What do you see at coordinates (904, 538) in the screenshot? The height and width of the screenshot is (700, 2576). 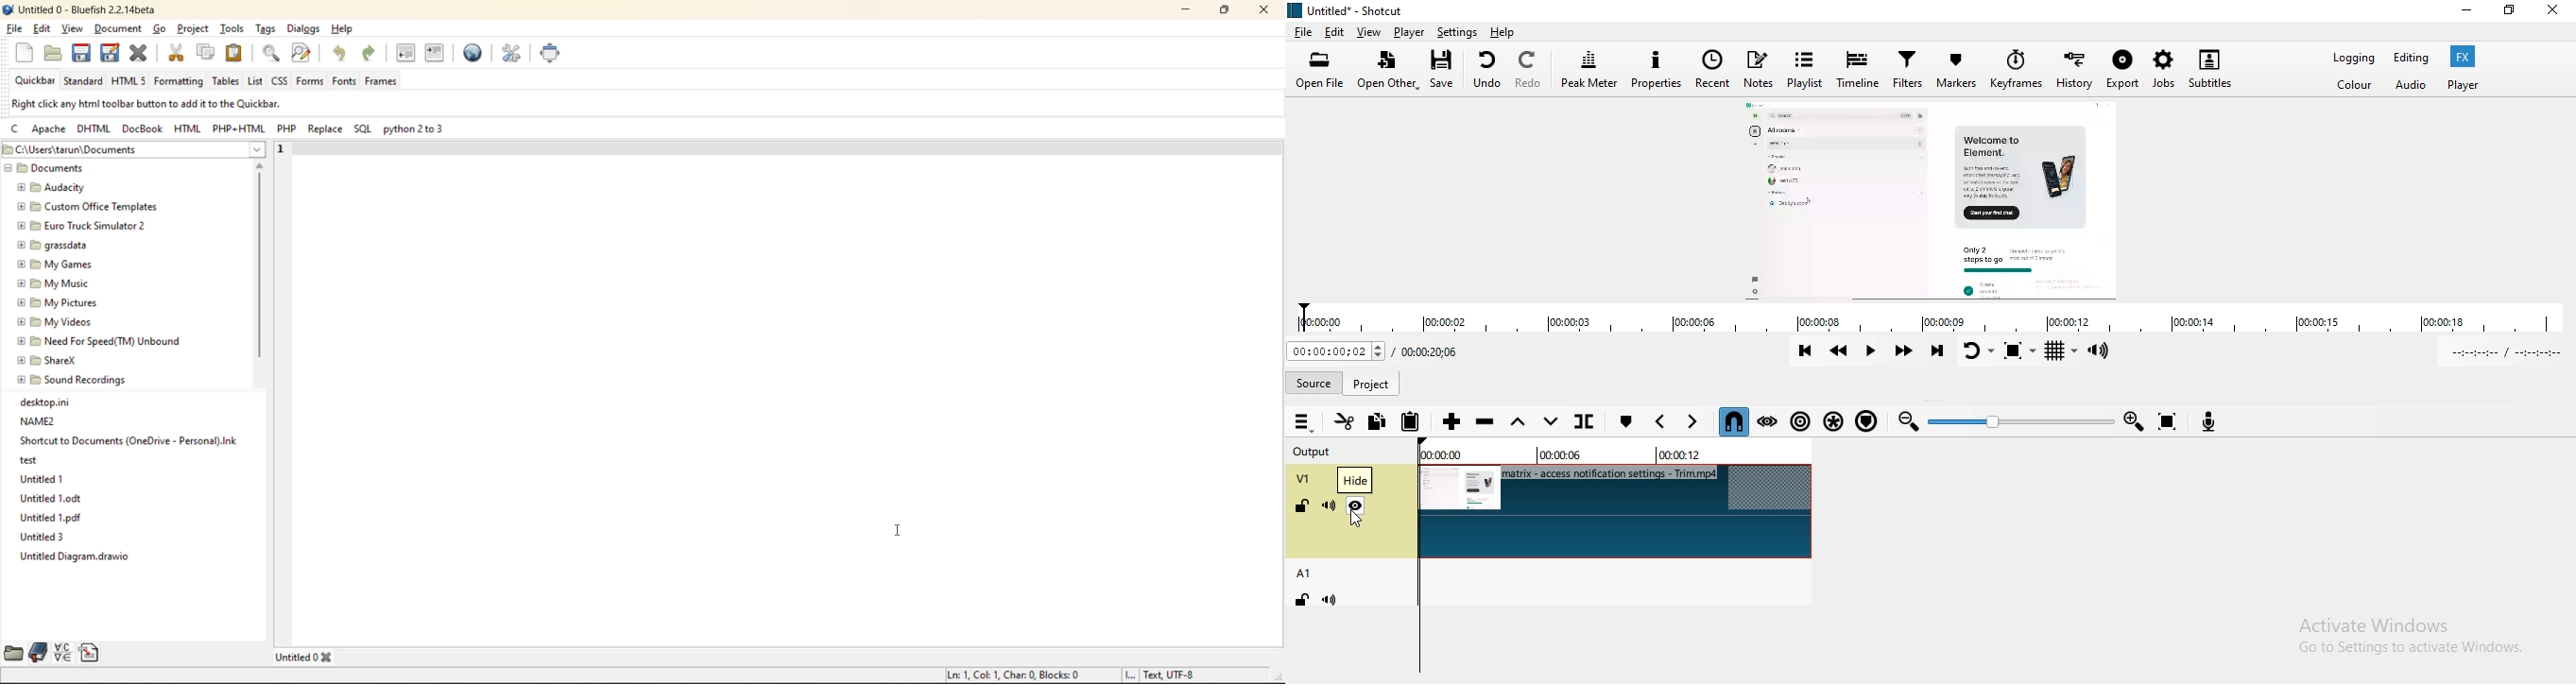 I see `cursor` at bounding box center [904, 538].